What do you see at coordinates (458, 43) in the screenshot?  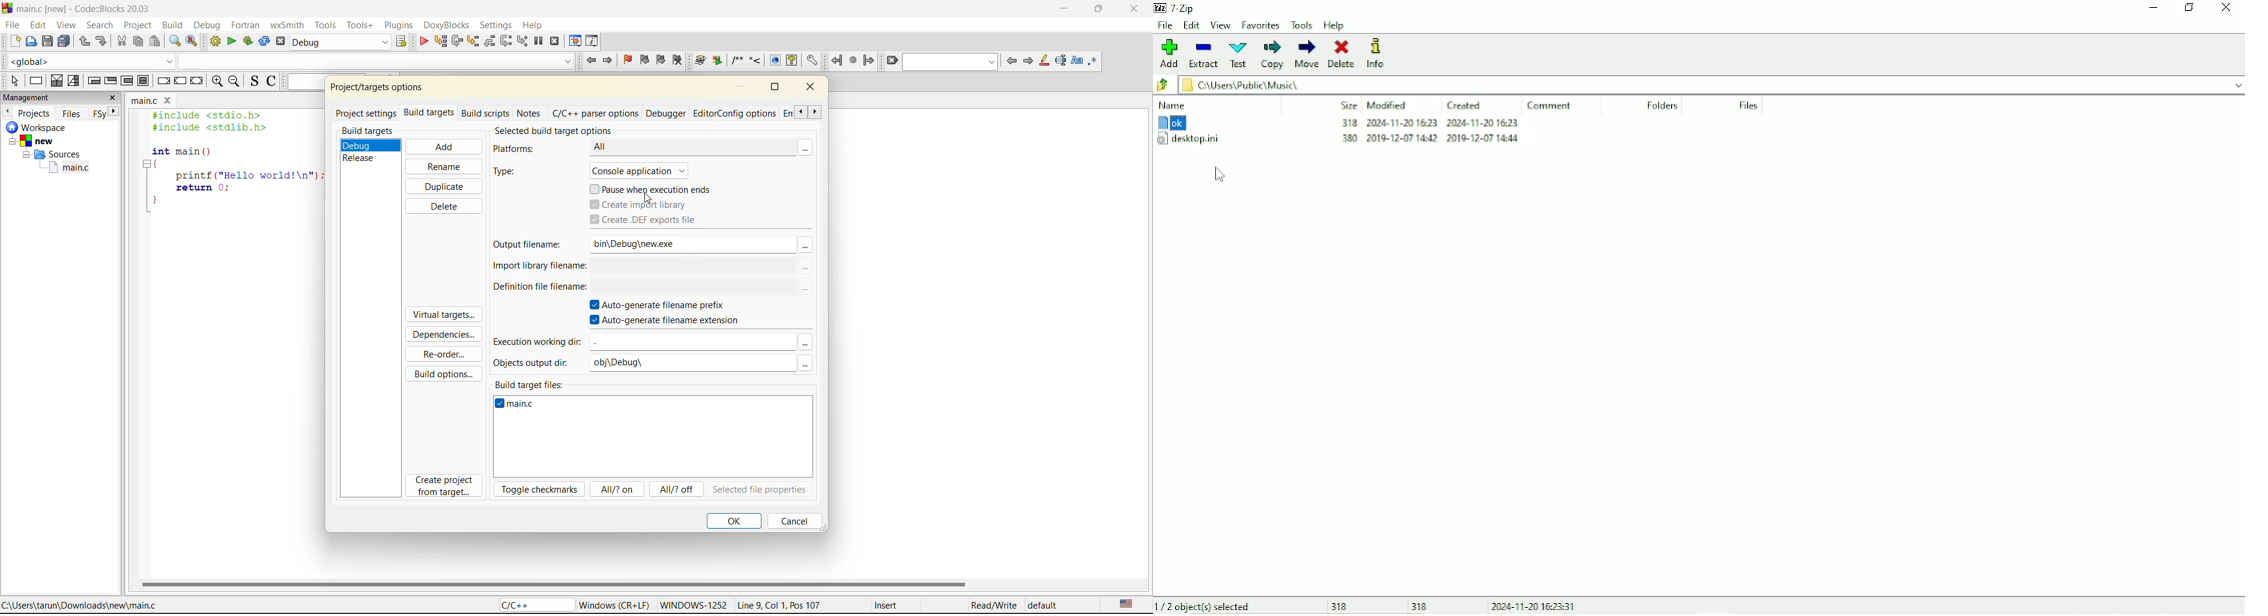 I see `next line` at bounding box center [458, 43].